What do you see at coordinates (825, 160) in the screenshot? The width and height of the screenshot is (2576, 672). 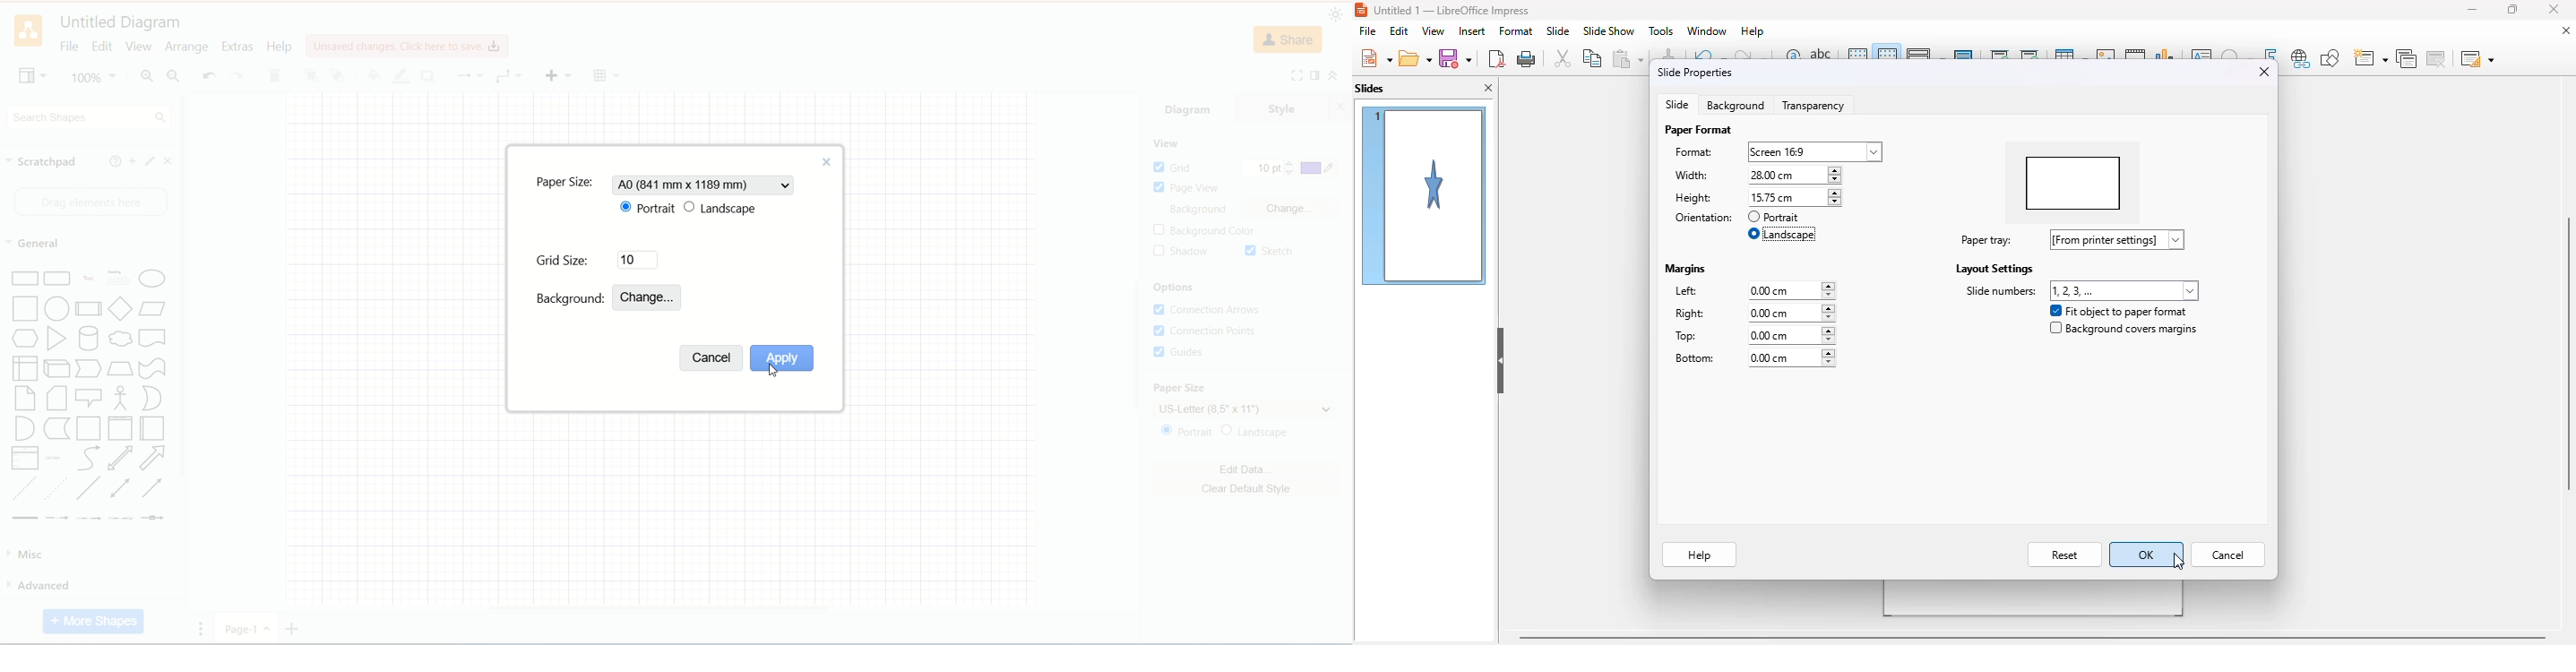 I see `close` at bounding box center [825, 160].